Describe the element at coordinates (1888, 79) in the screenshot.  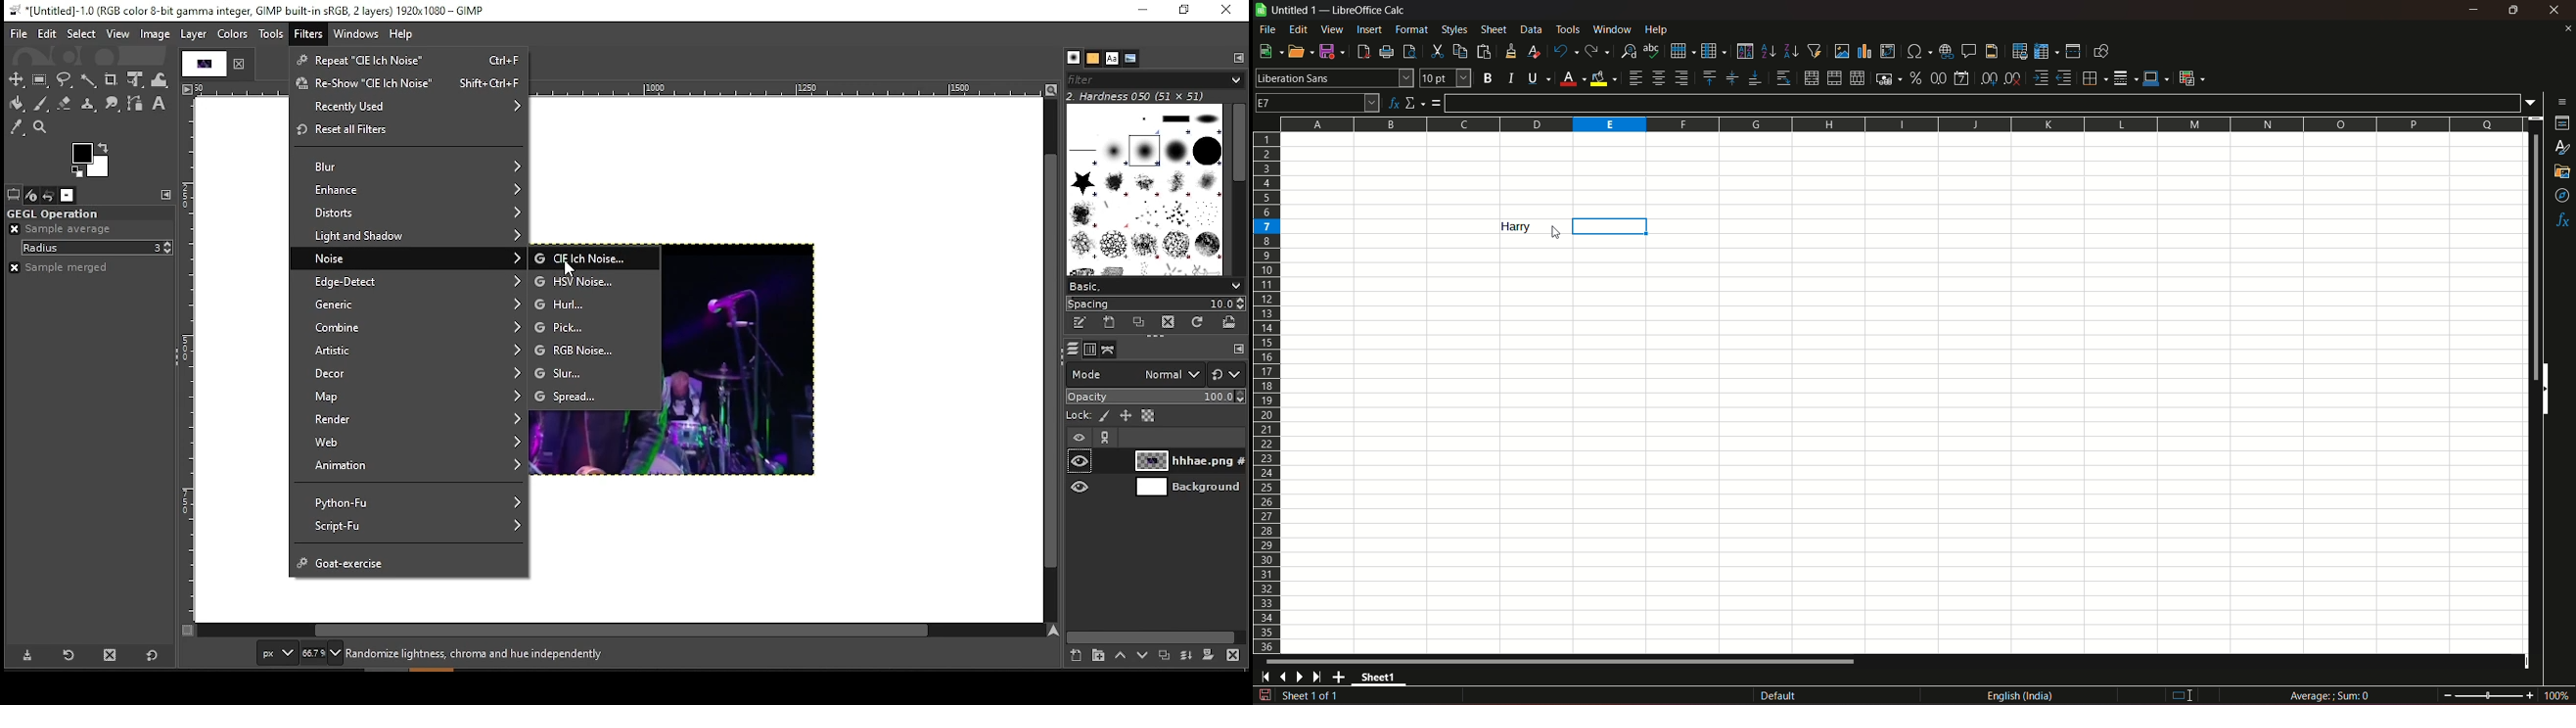
I see `format as currency` at that location.